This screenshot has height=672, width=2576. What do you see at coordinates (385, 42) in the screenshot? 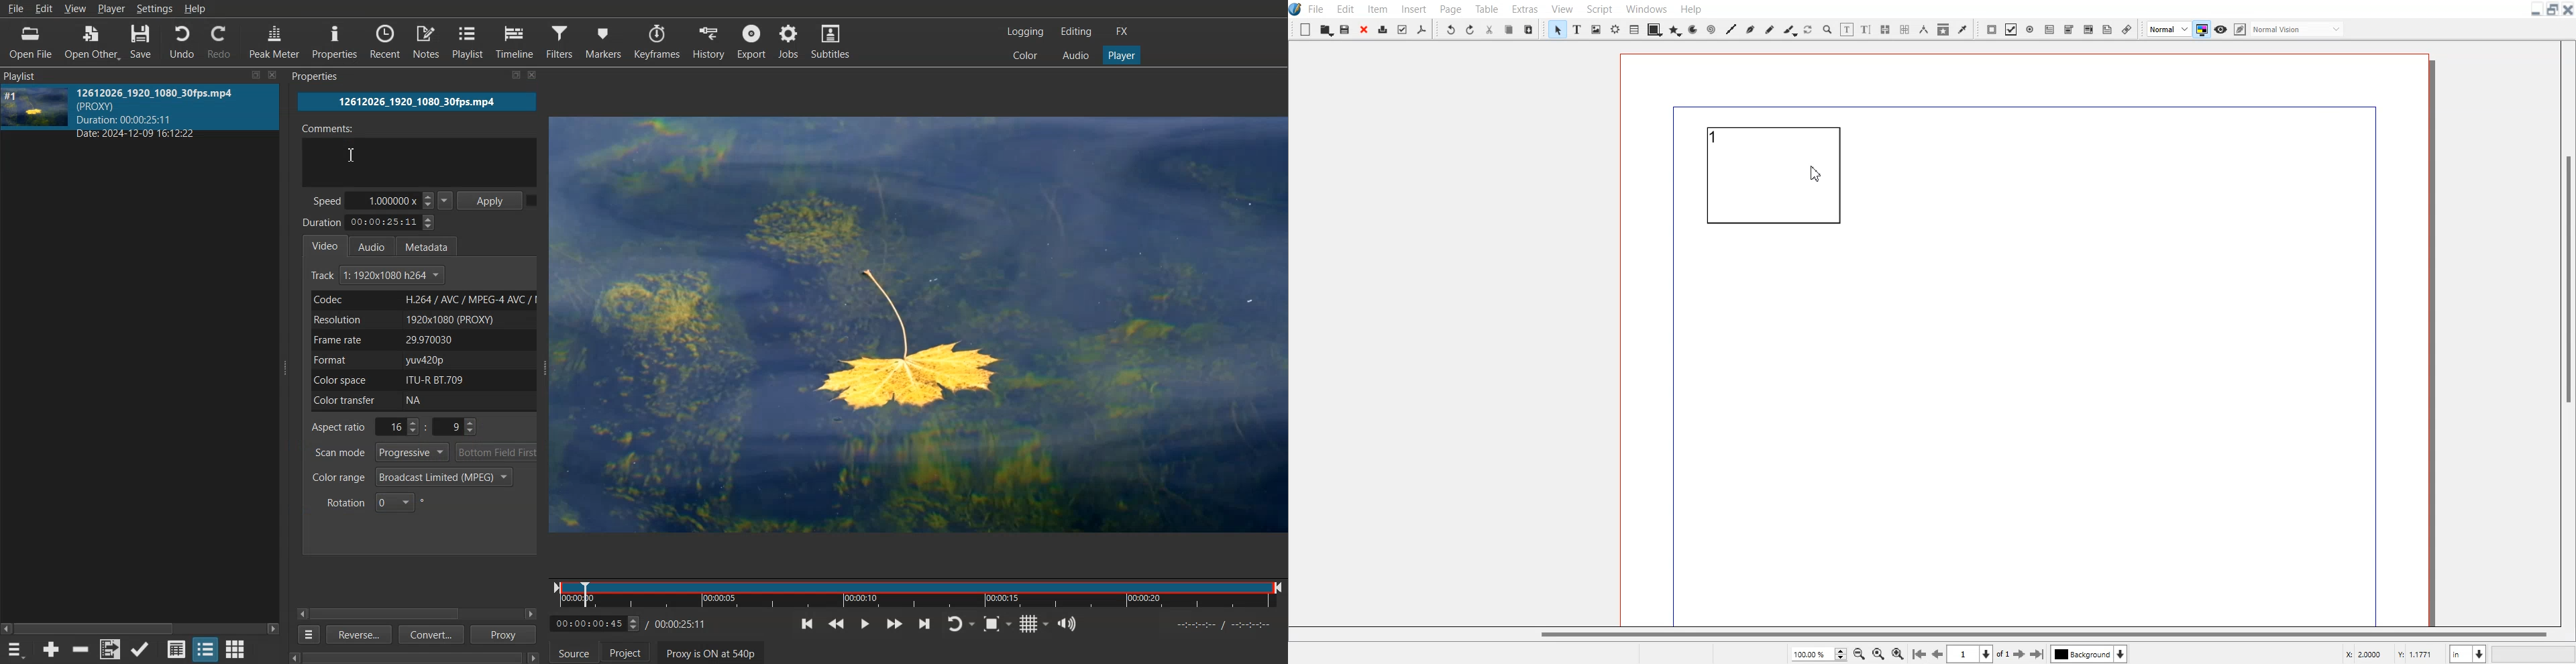
I see `Recent` at bounding box center [385, 42].